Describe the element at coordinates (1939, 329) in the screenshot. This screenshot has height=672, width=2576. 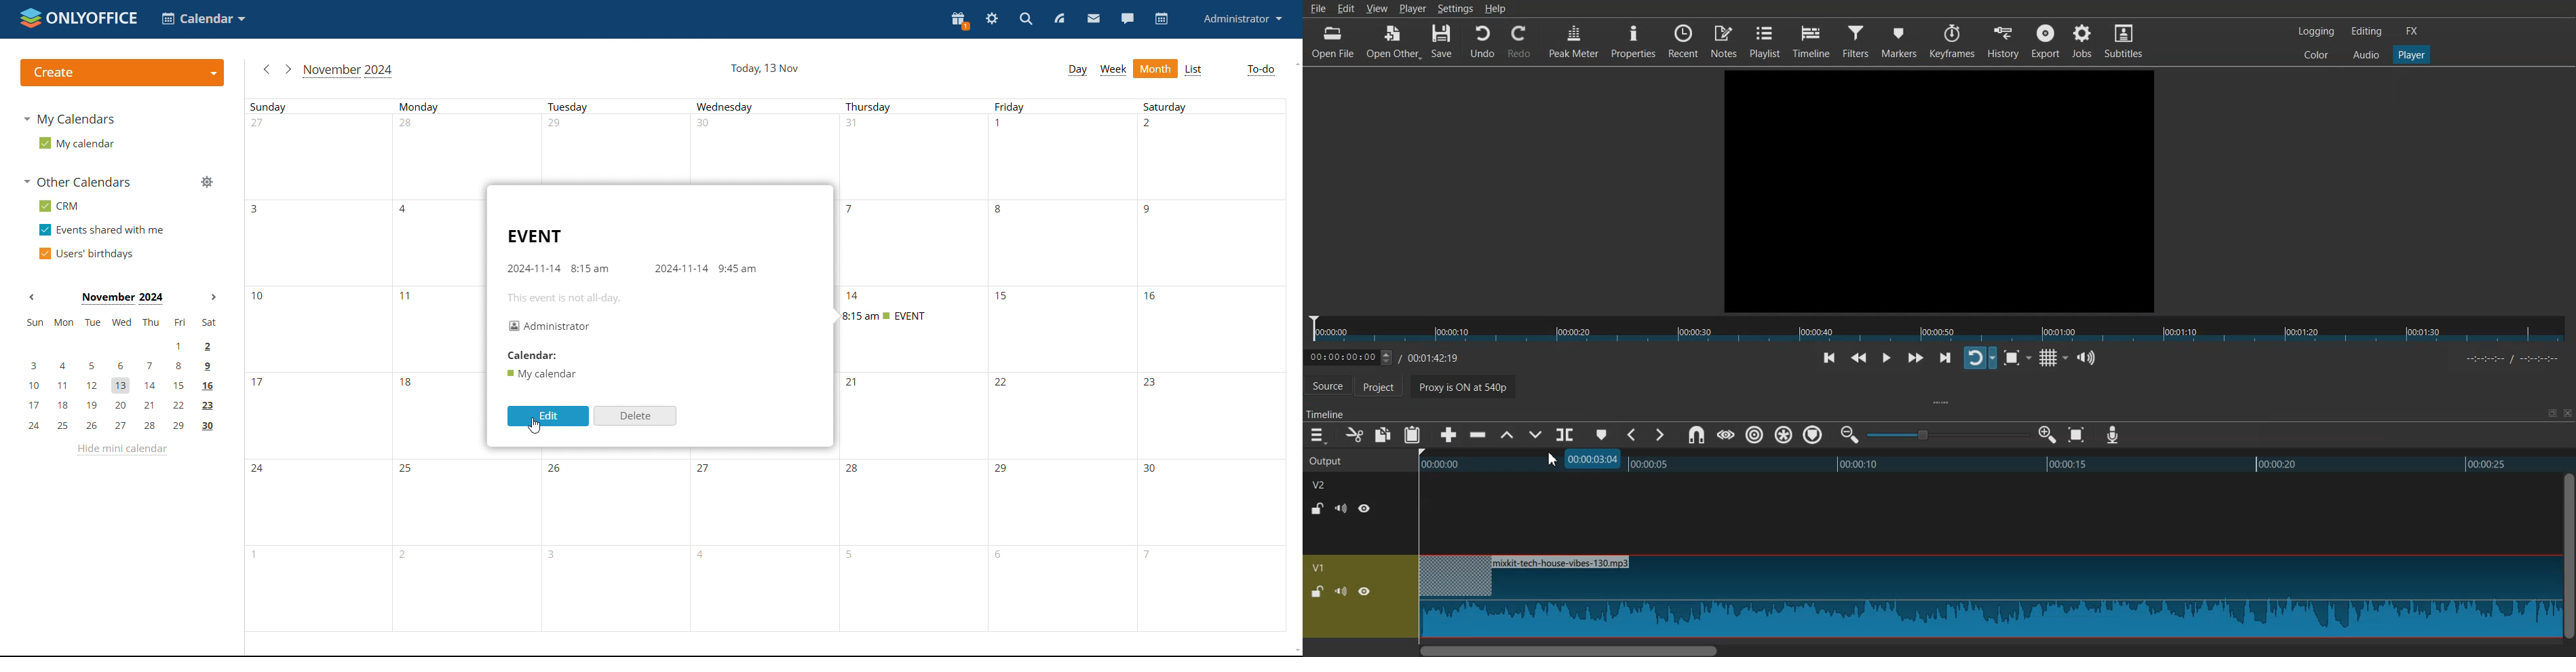
I see `Slider` at that location.